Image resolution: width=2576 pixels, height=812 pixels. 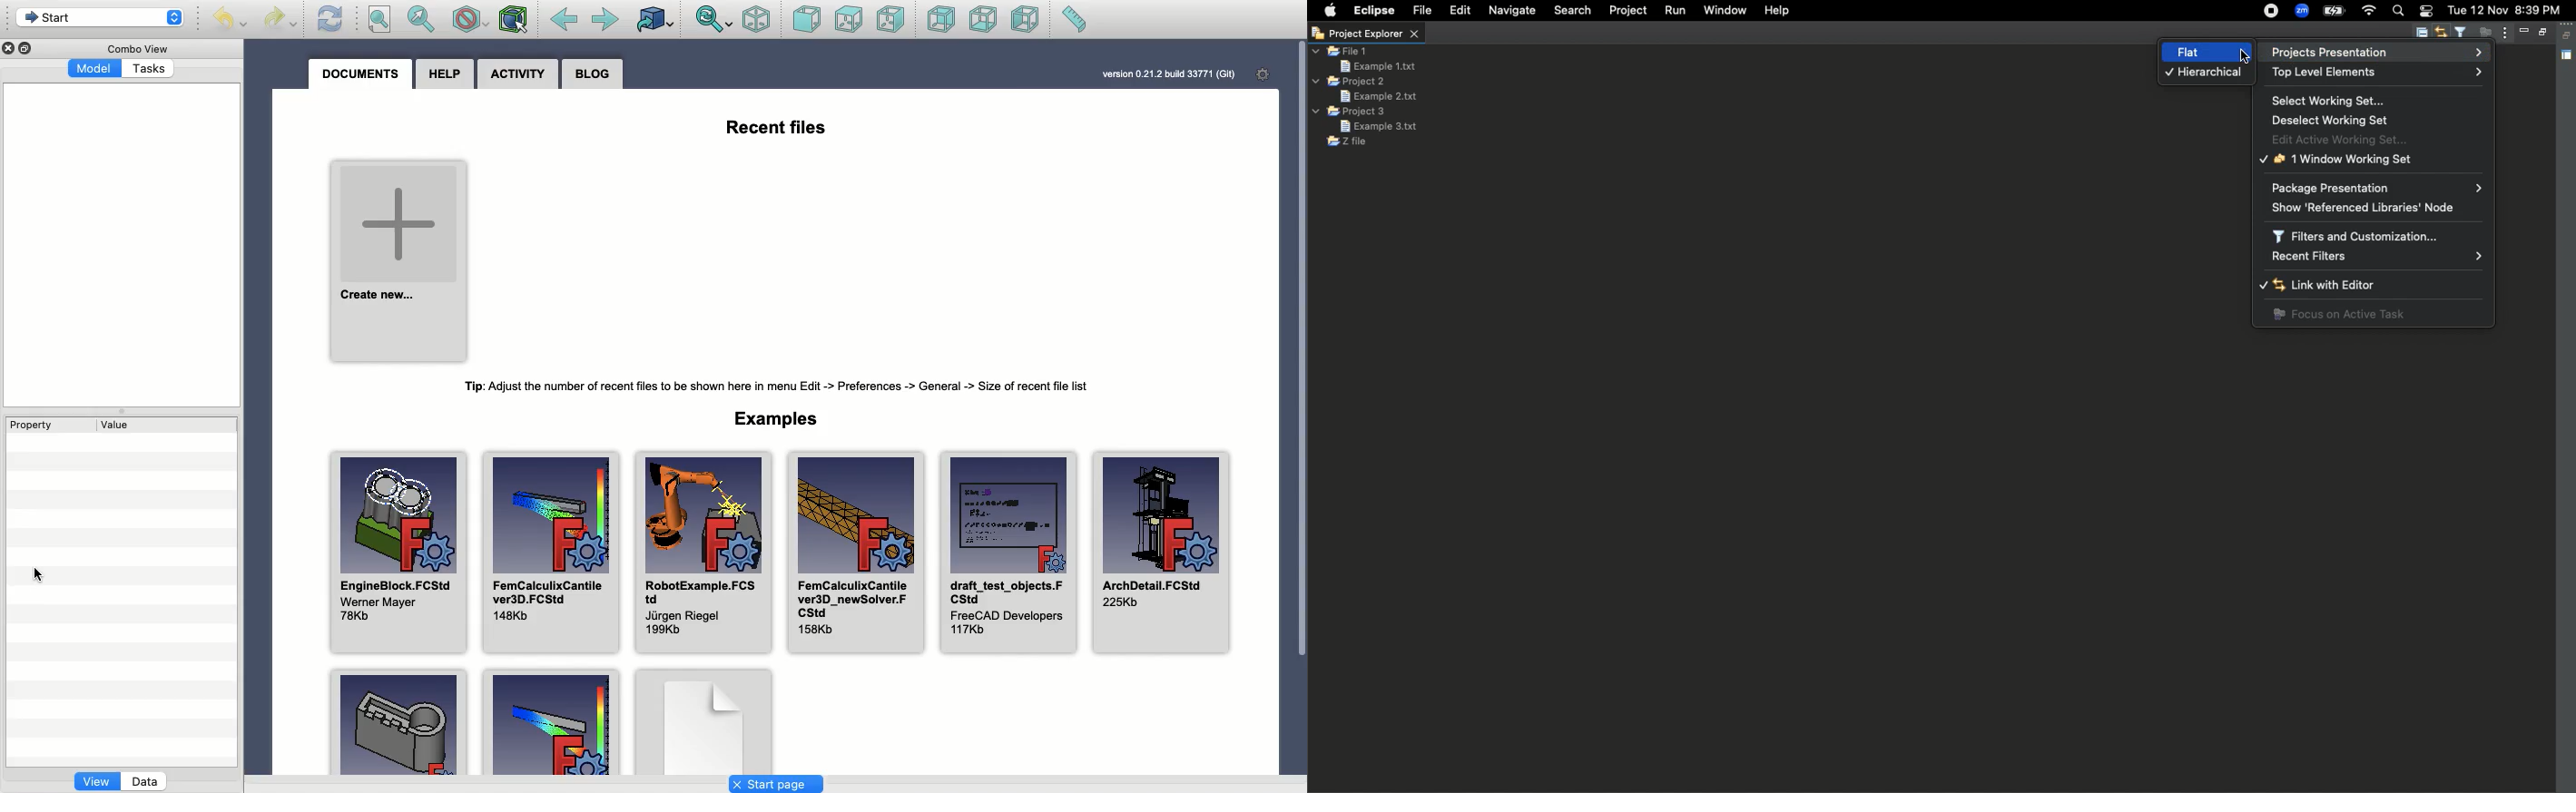 What do you see at coordinates (97, 780) in the screenshot?
I see `view` at bounding box center [97, 780].